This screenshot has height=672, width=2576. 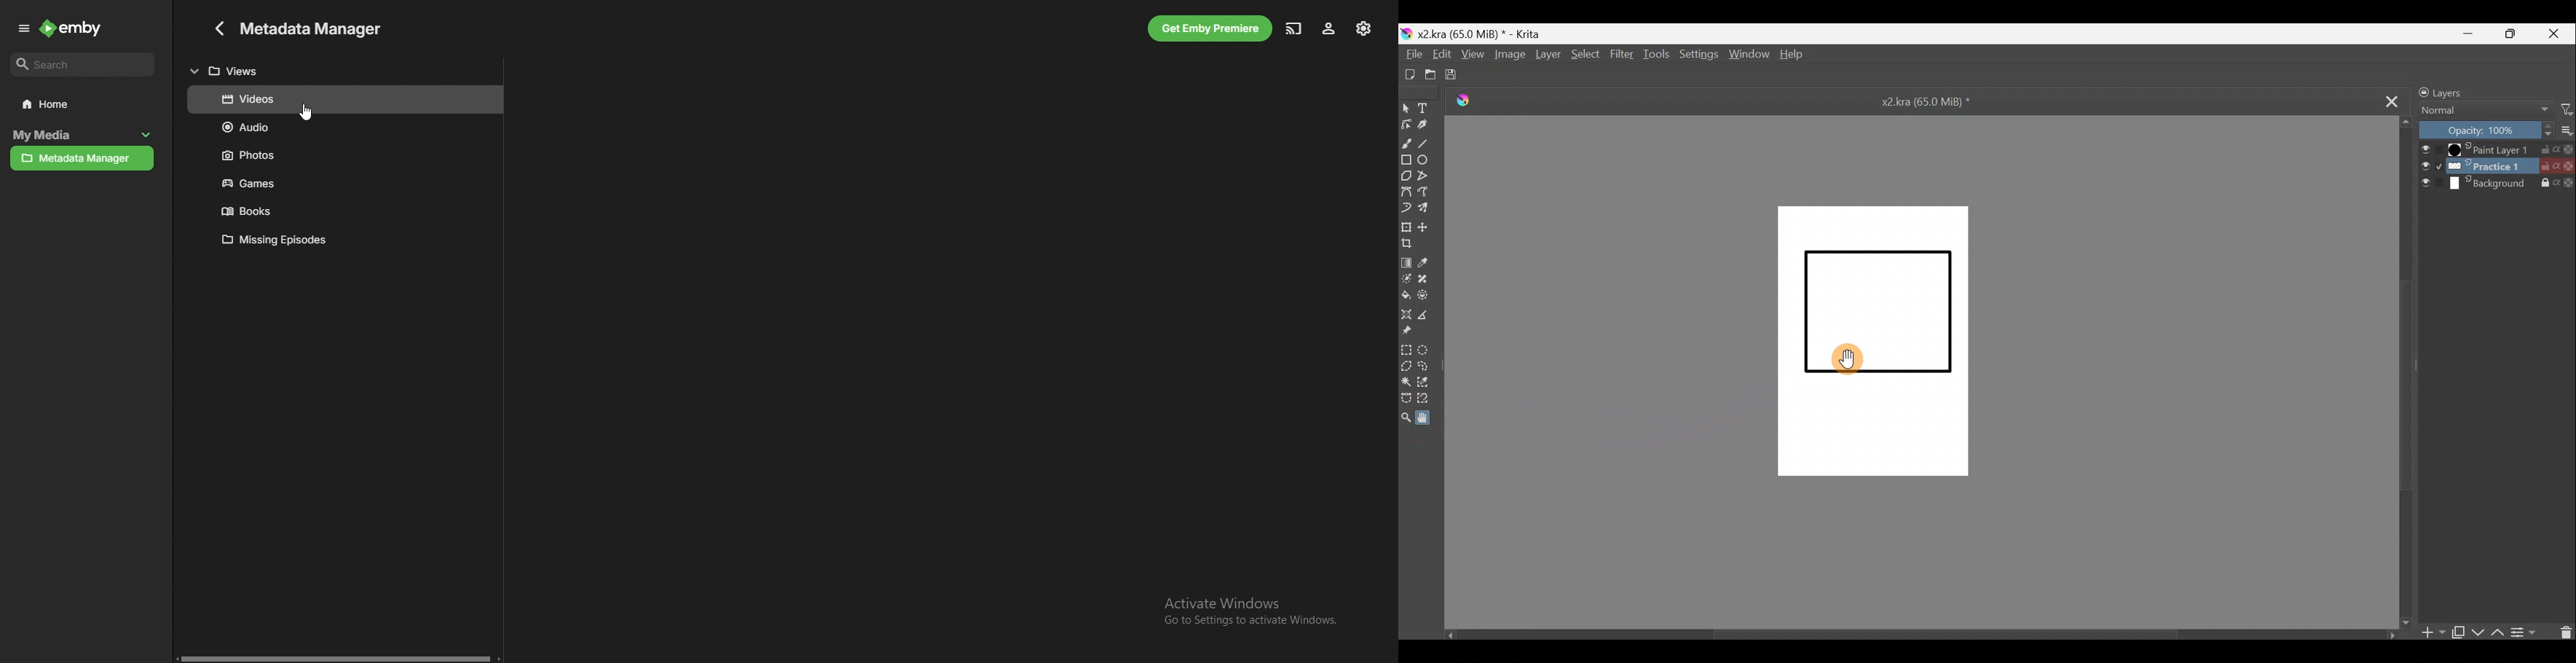 I want to click on Transform a layer/selection, so click(x=1406, y=226).